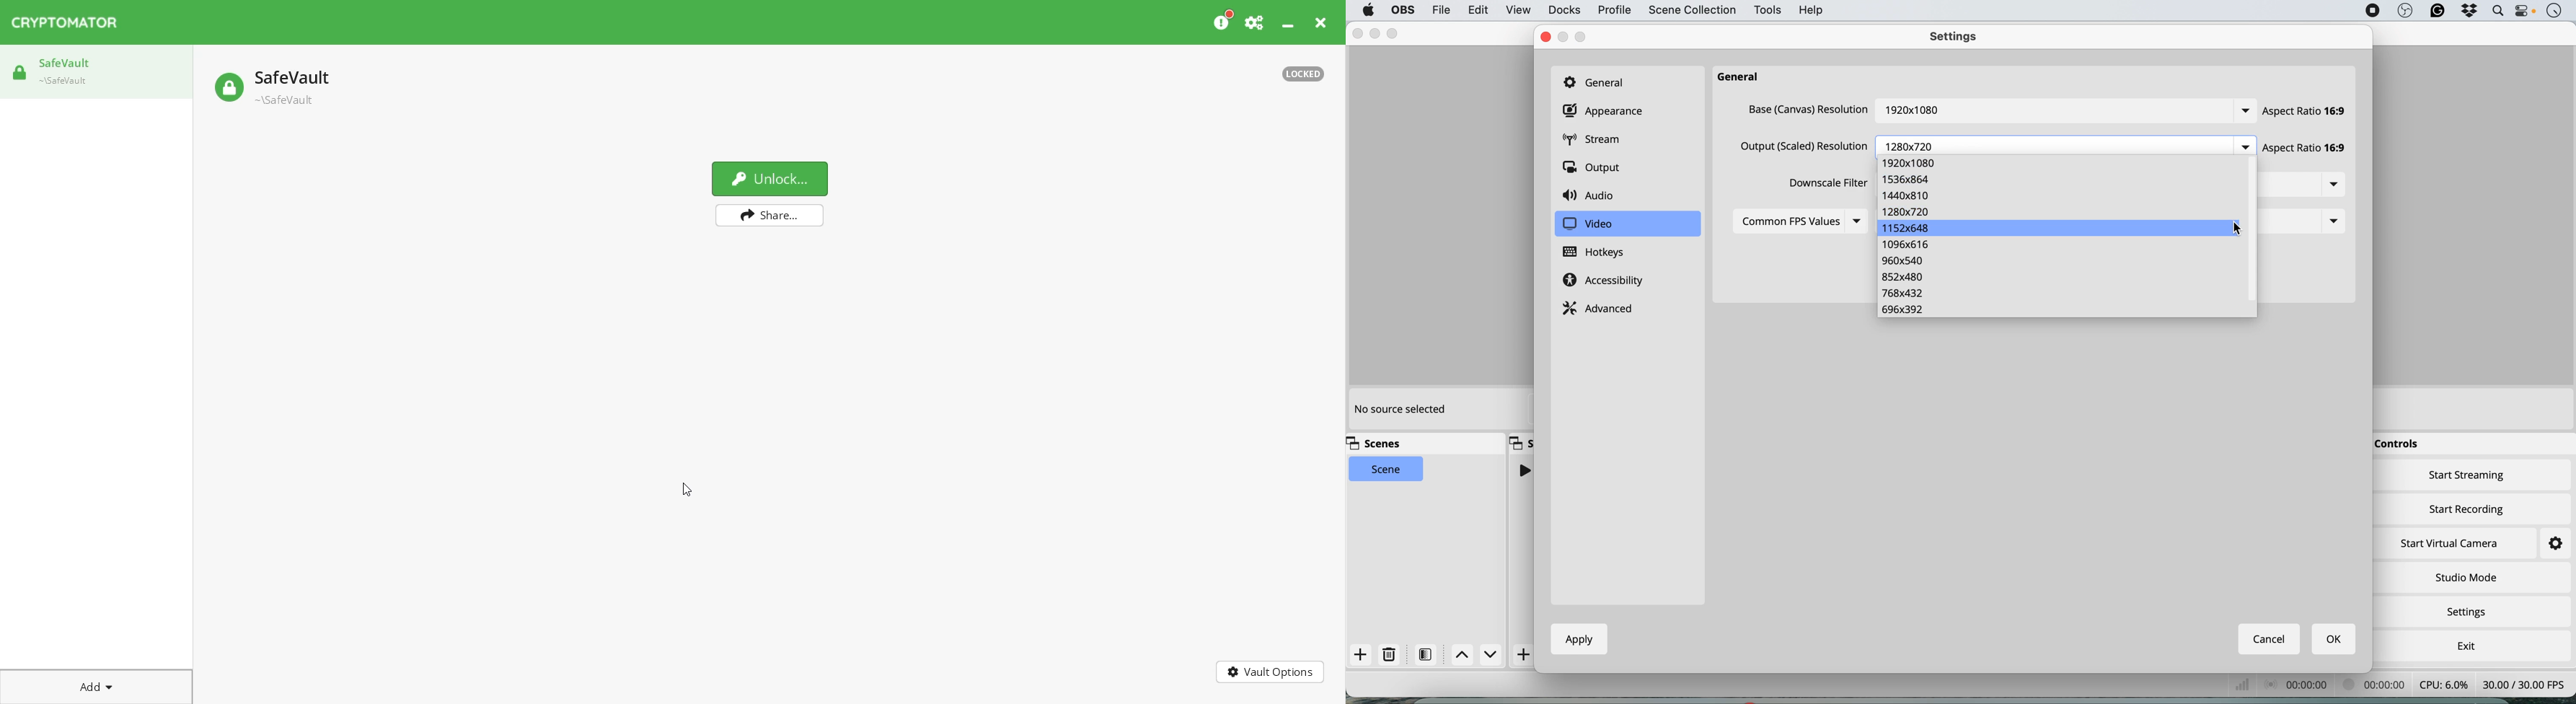  Describe the element at coordinates (2443, 684) in the screenshot. I see `cpu usage` at that location.